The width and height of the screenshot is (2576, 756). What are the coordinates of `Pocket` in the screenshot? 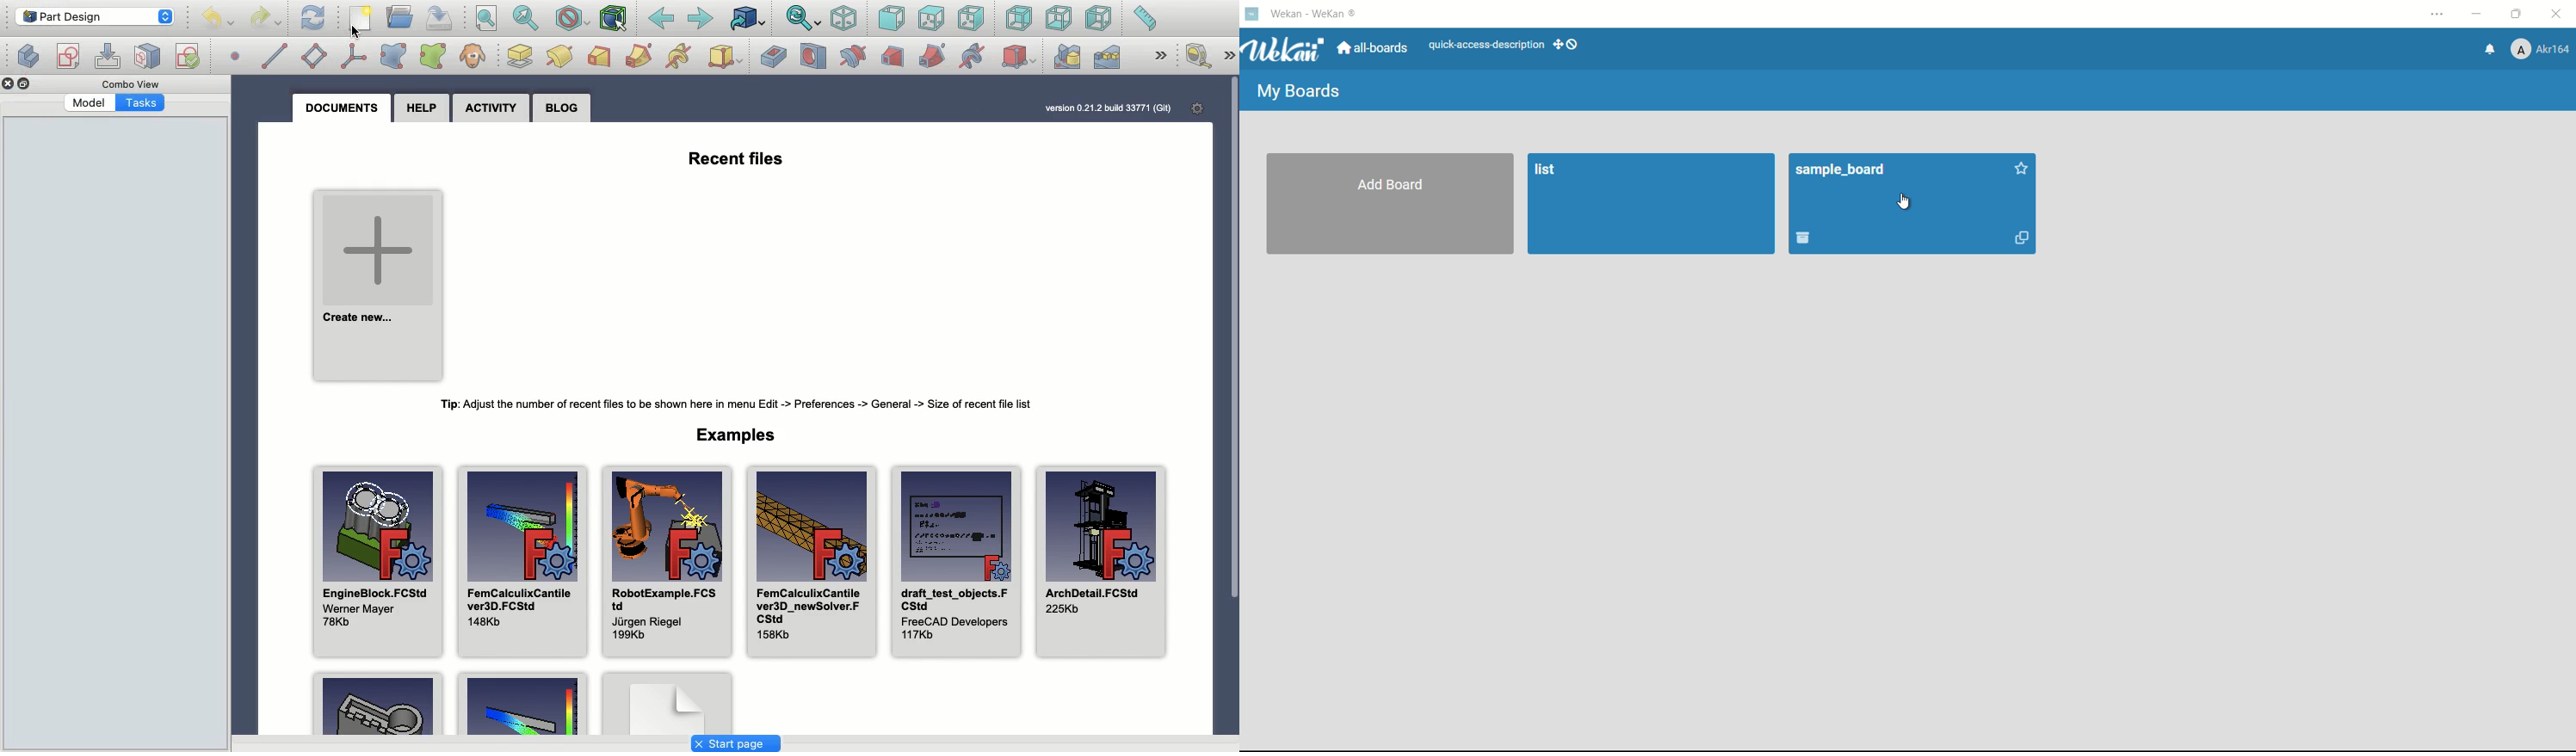 It's located at (773, 56).